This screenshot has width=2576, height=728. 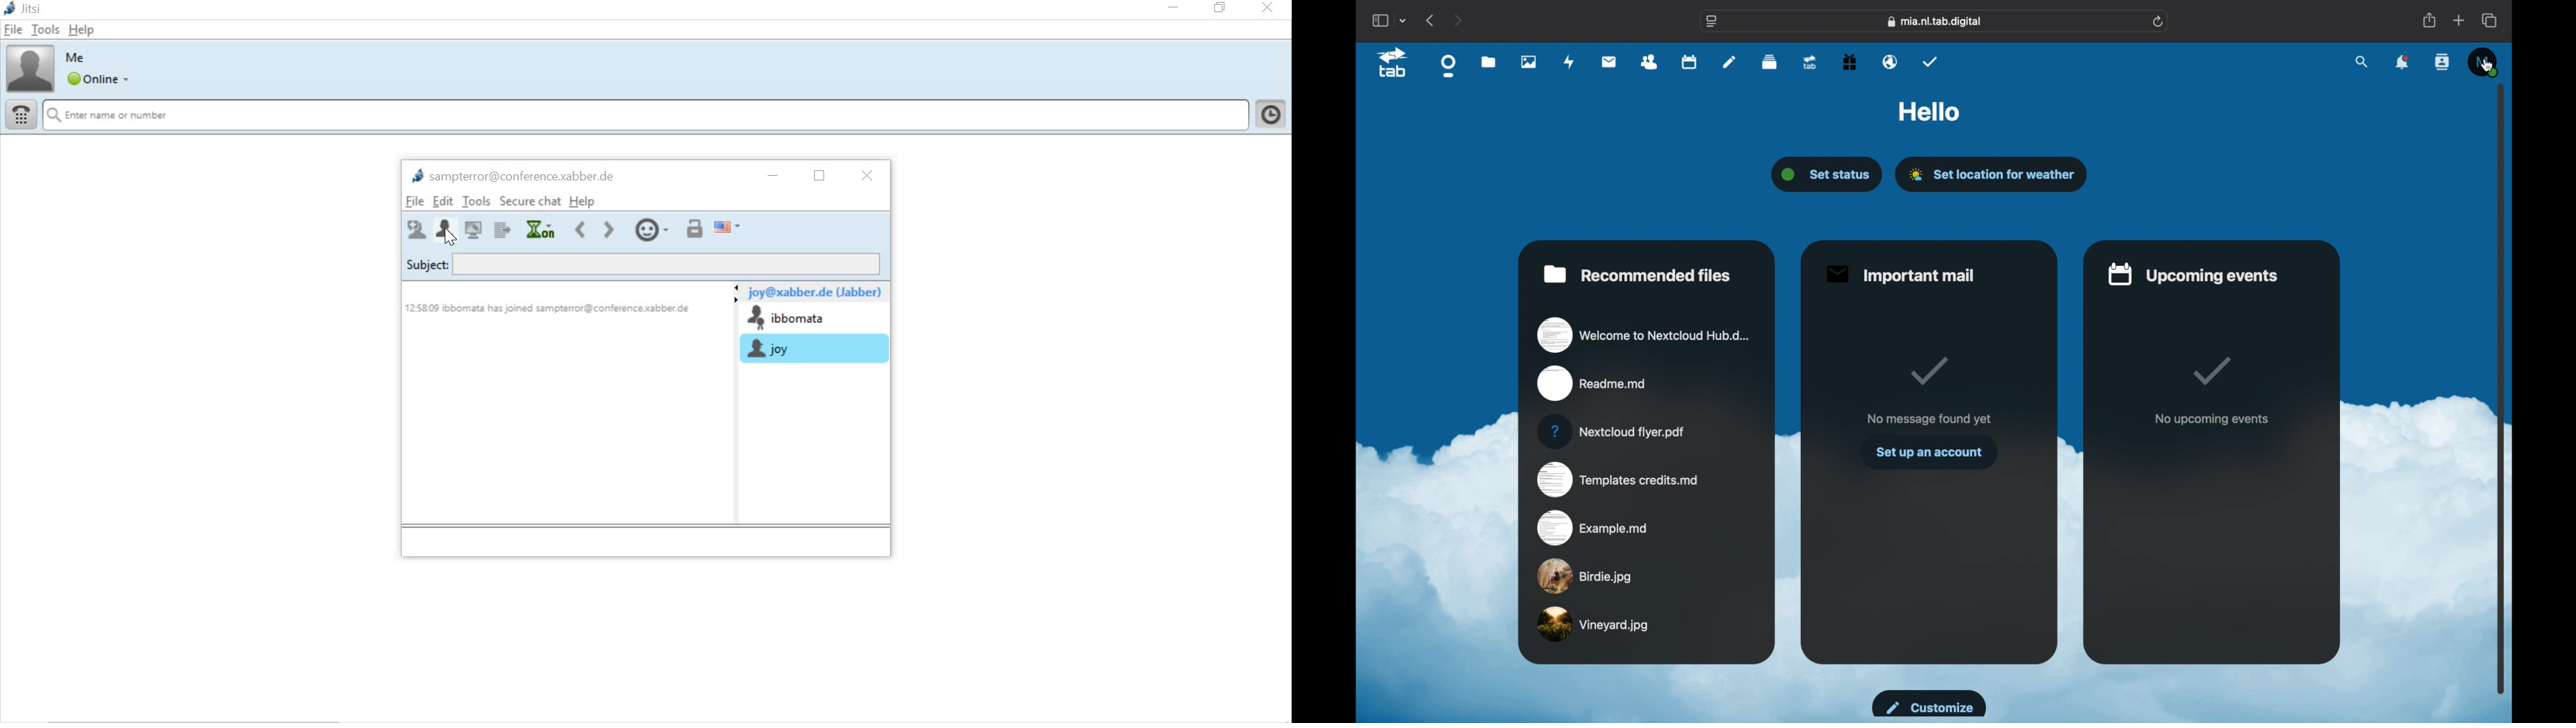 What do you see at coordinates (83, 30) in the screenshot?
I see `help` at bounding box center [83, 30].